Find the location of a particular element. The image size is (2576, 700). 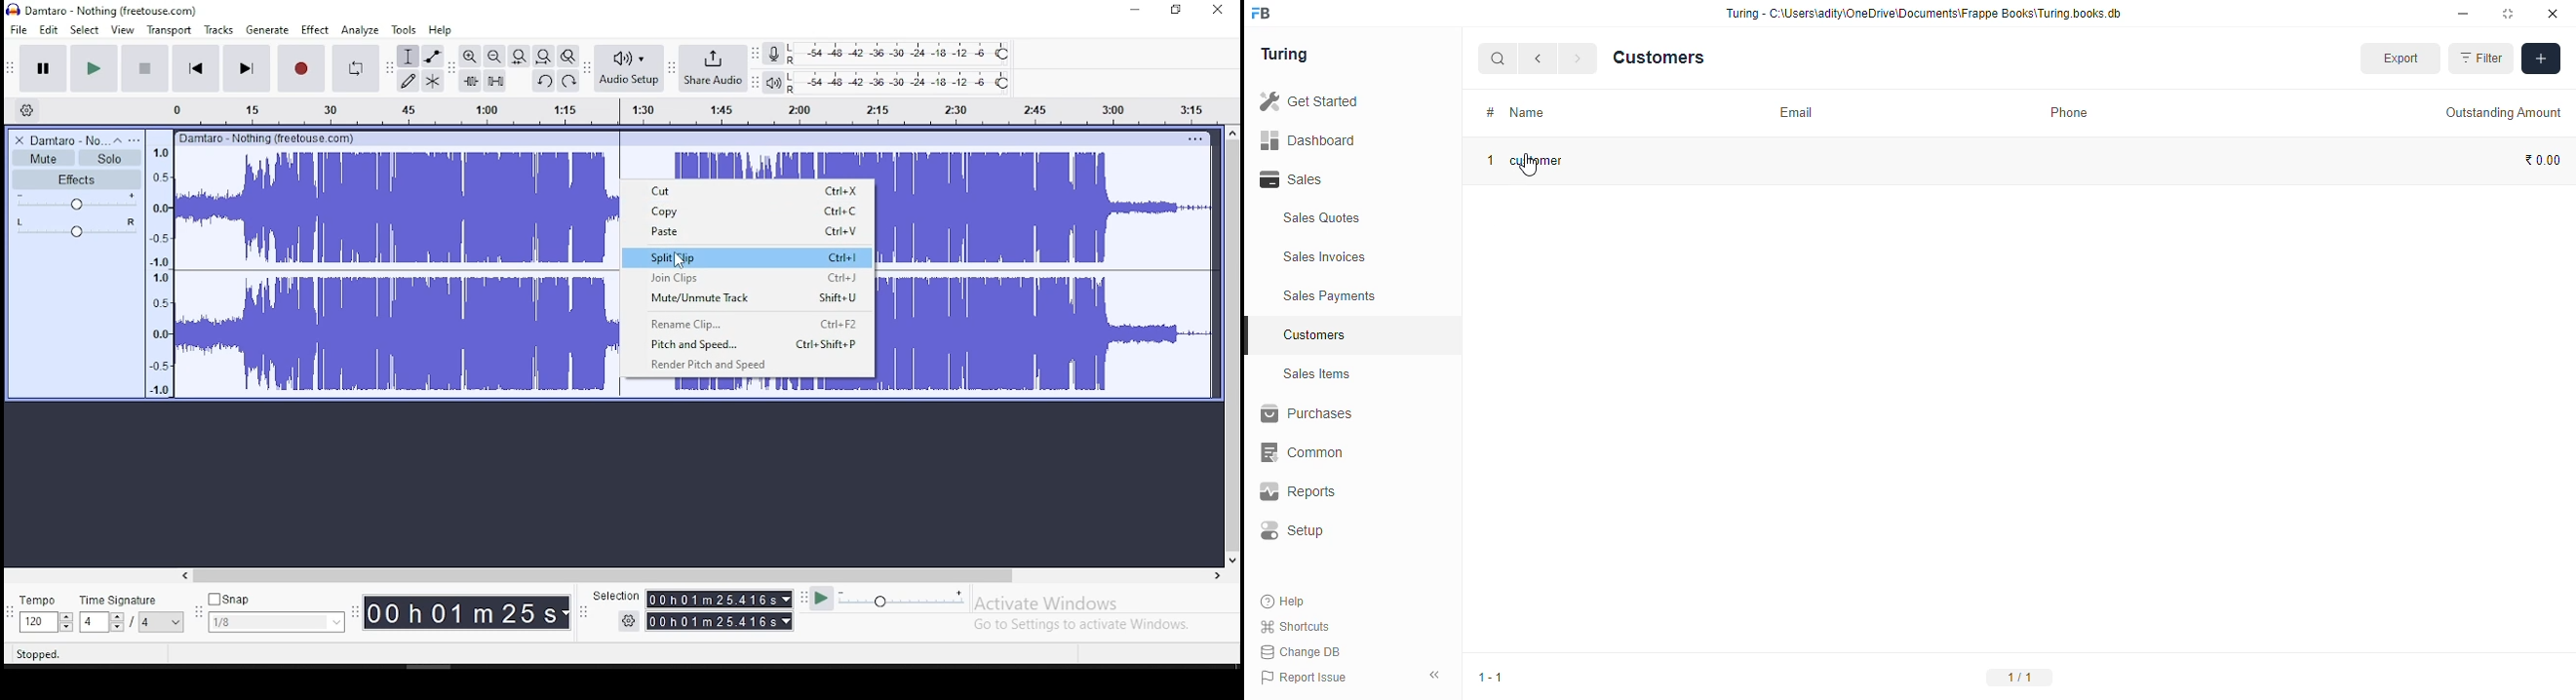

Sales is located at coordinates (1340, 179).